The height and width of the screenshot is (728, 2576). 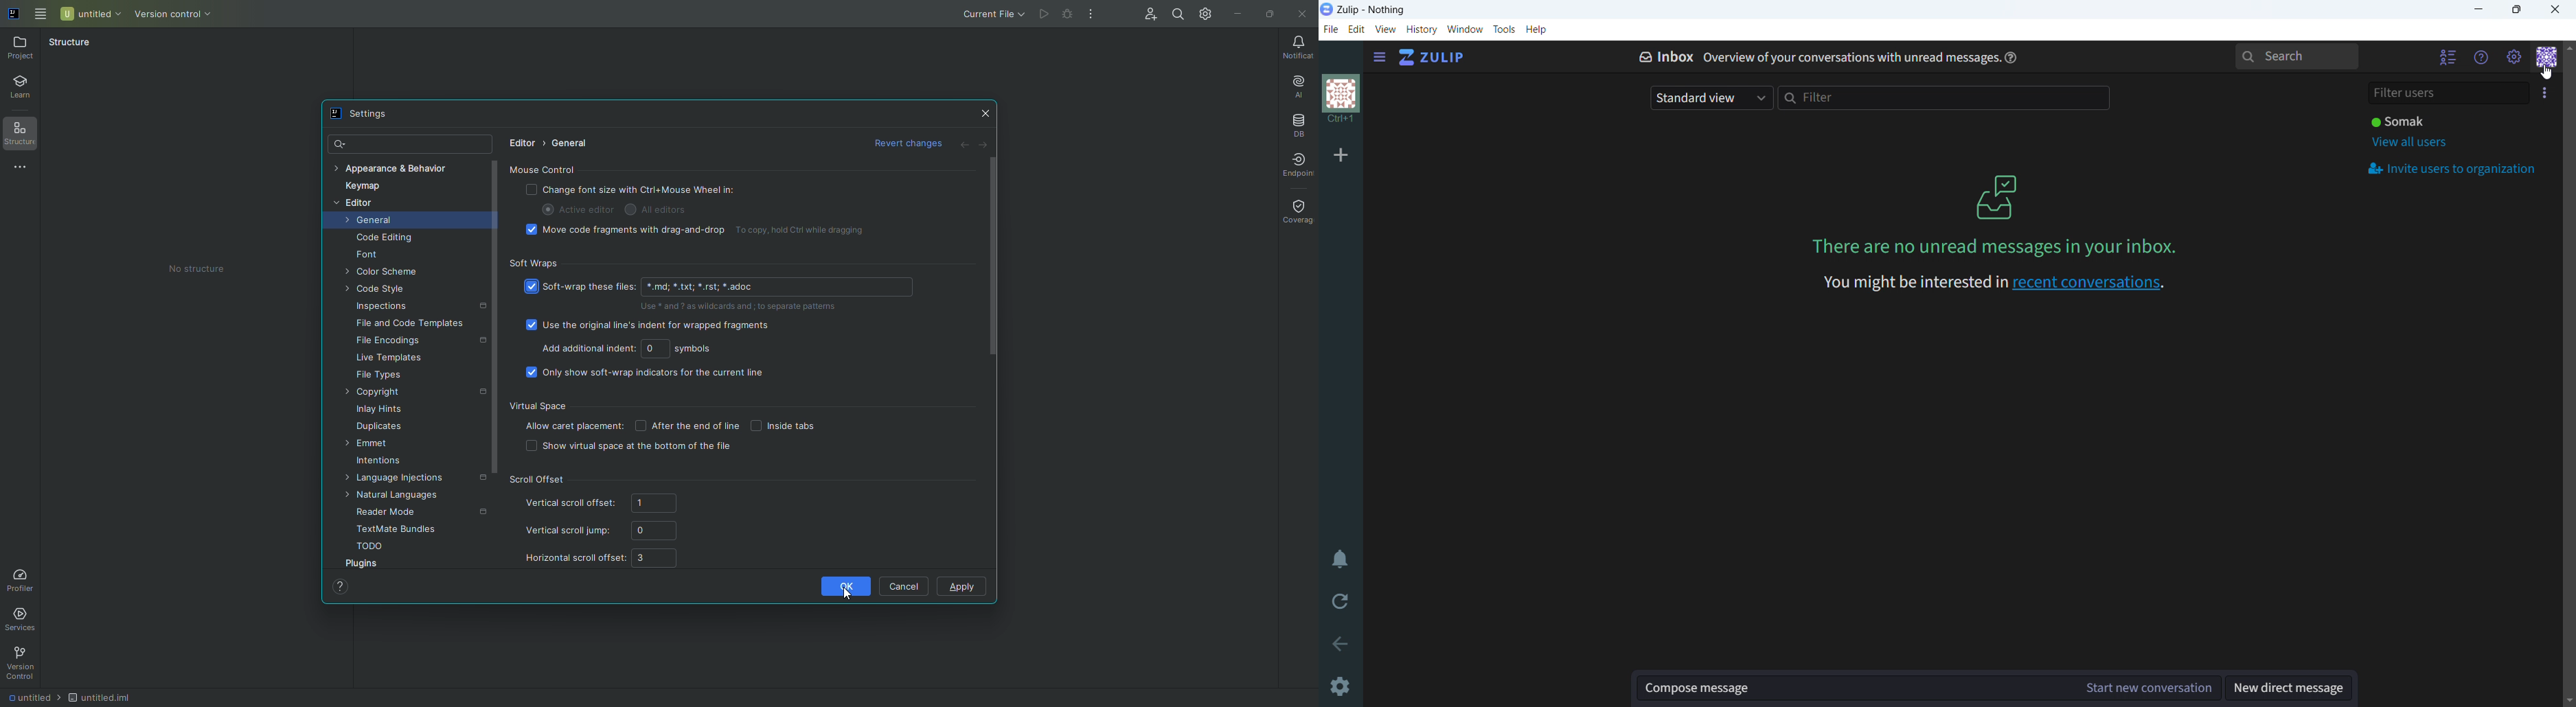 What do you see at coordinates (1536, 29) in the screenshot?
I see `help` at bounding box center [1536, 29].